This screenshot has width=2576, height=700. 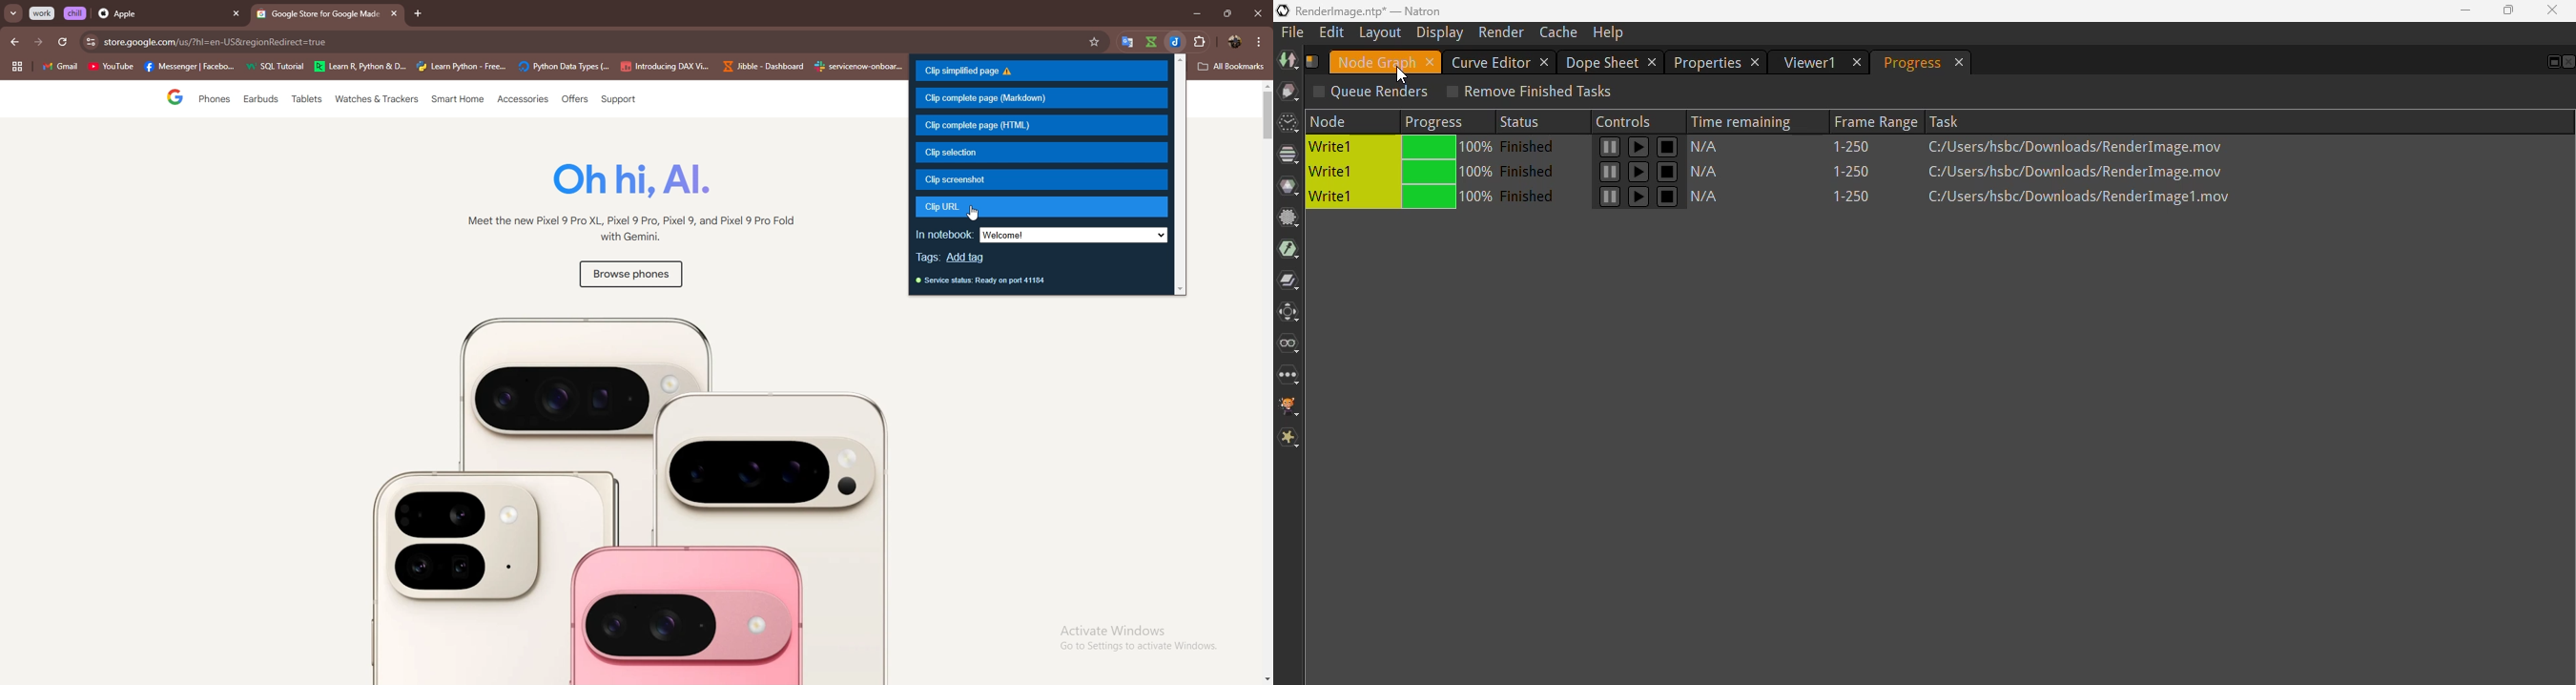 What do you see at coordinates (1097, 42) in the screenshot?
I see `favorites` at bounding box center [1097, 42].